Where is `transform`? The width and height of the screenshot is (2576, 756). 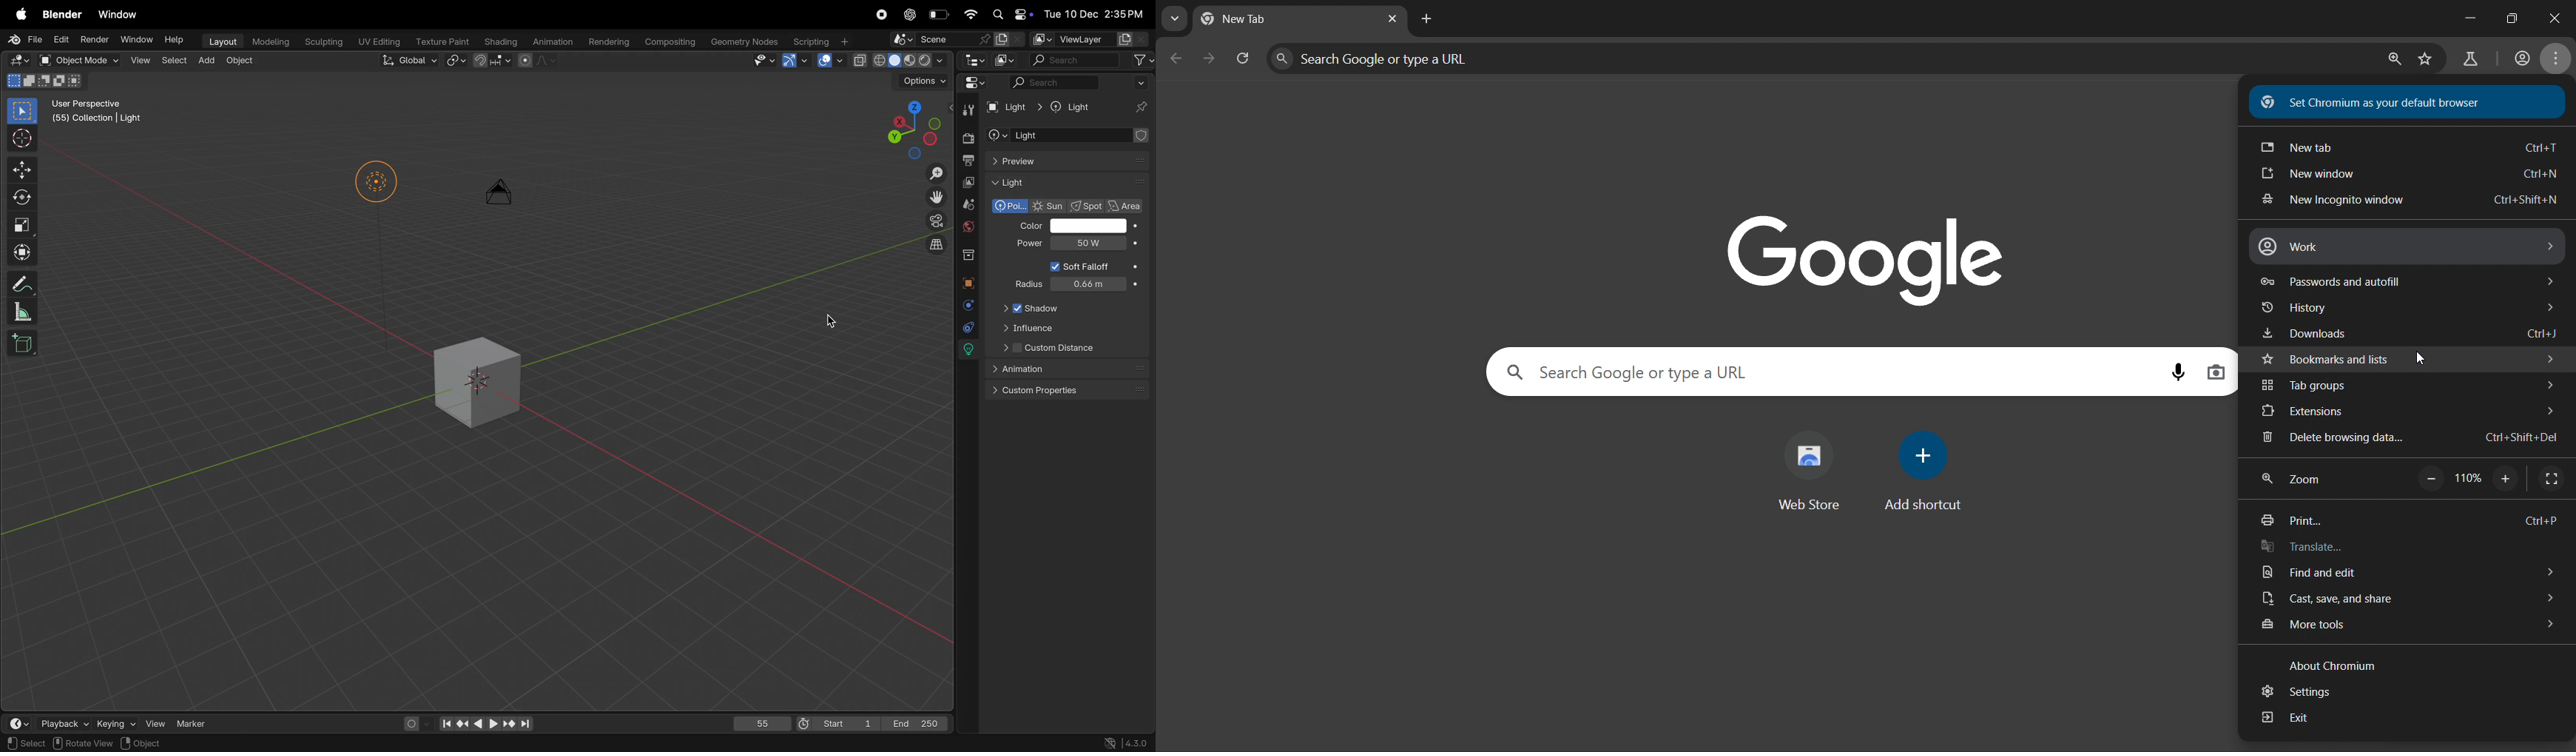
transform is located at coordinates (24, 254).